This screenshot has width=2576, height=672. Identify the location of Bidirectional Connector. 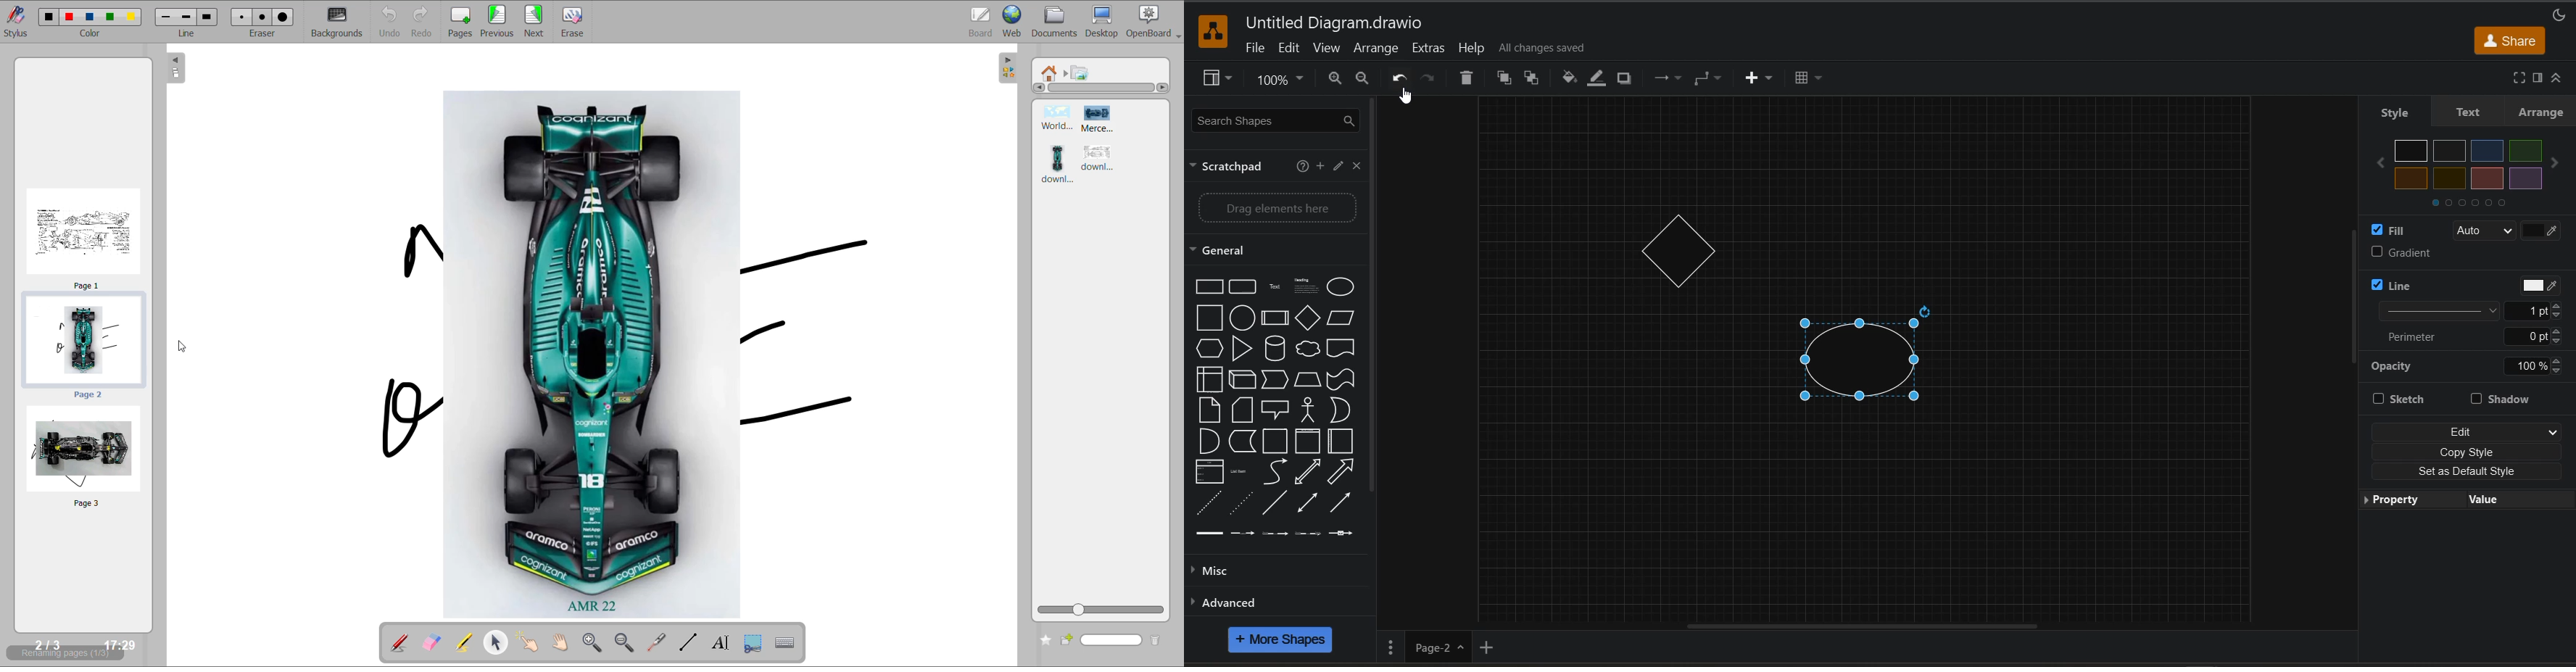
(1309, 505).